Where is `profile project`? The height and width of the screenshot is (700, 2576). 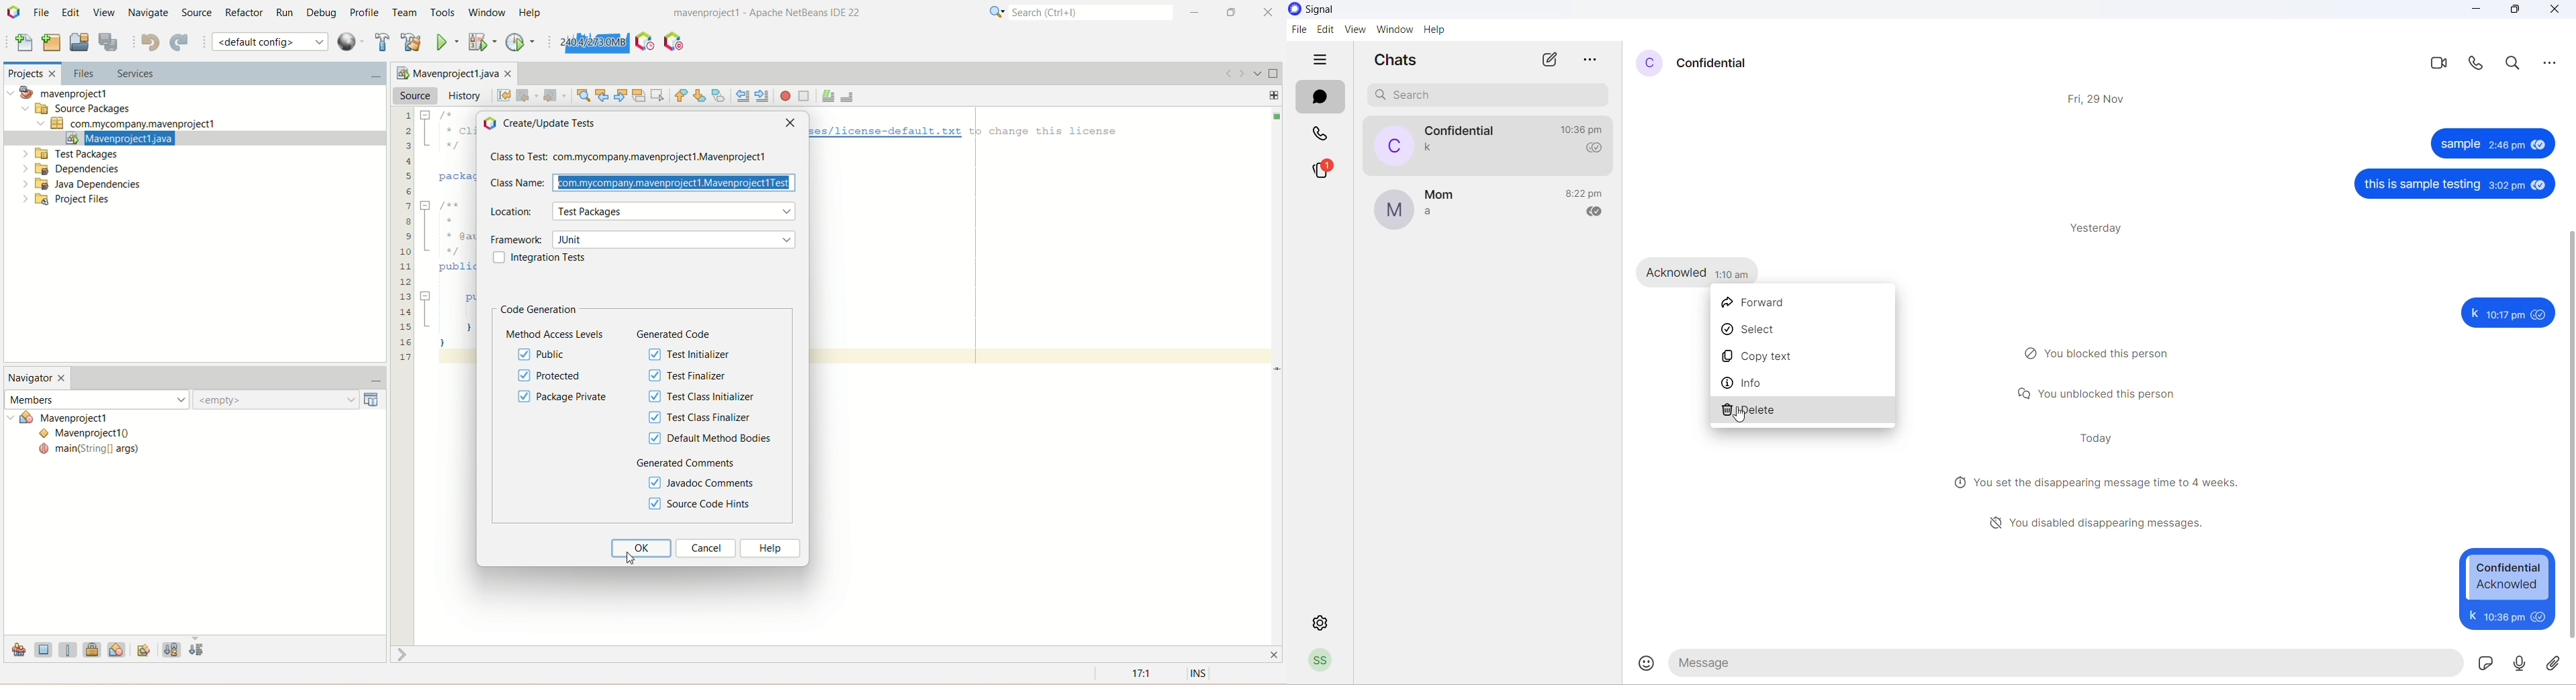 profile project is located at coordinates (521, 42).